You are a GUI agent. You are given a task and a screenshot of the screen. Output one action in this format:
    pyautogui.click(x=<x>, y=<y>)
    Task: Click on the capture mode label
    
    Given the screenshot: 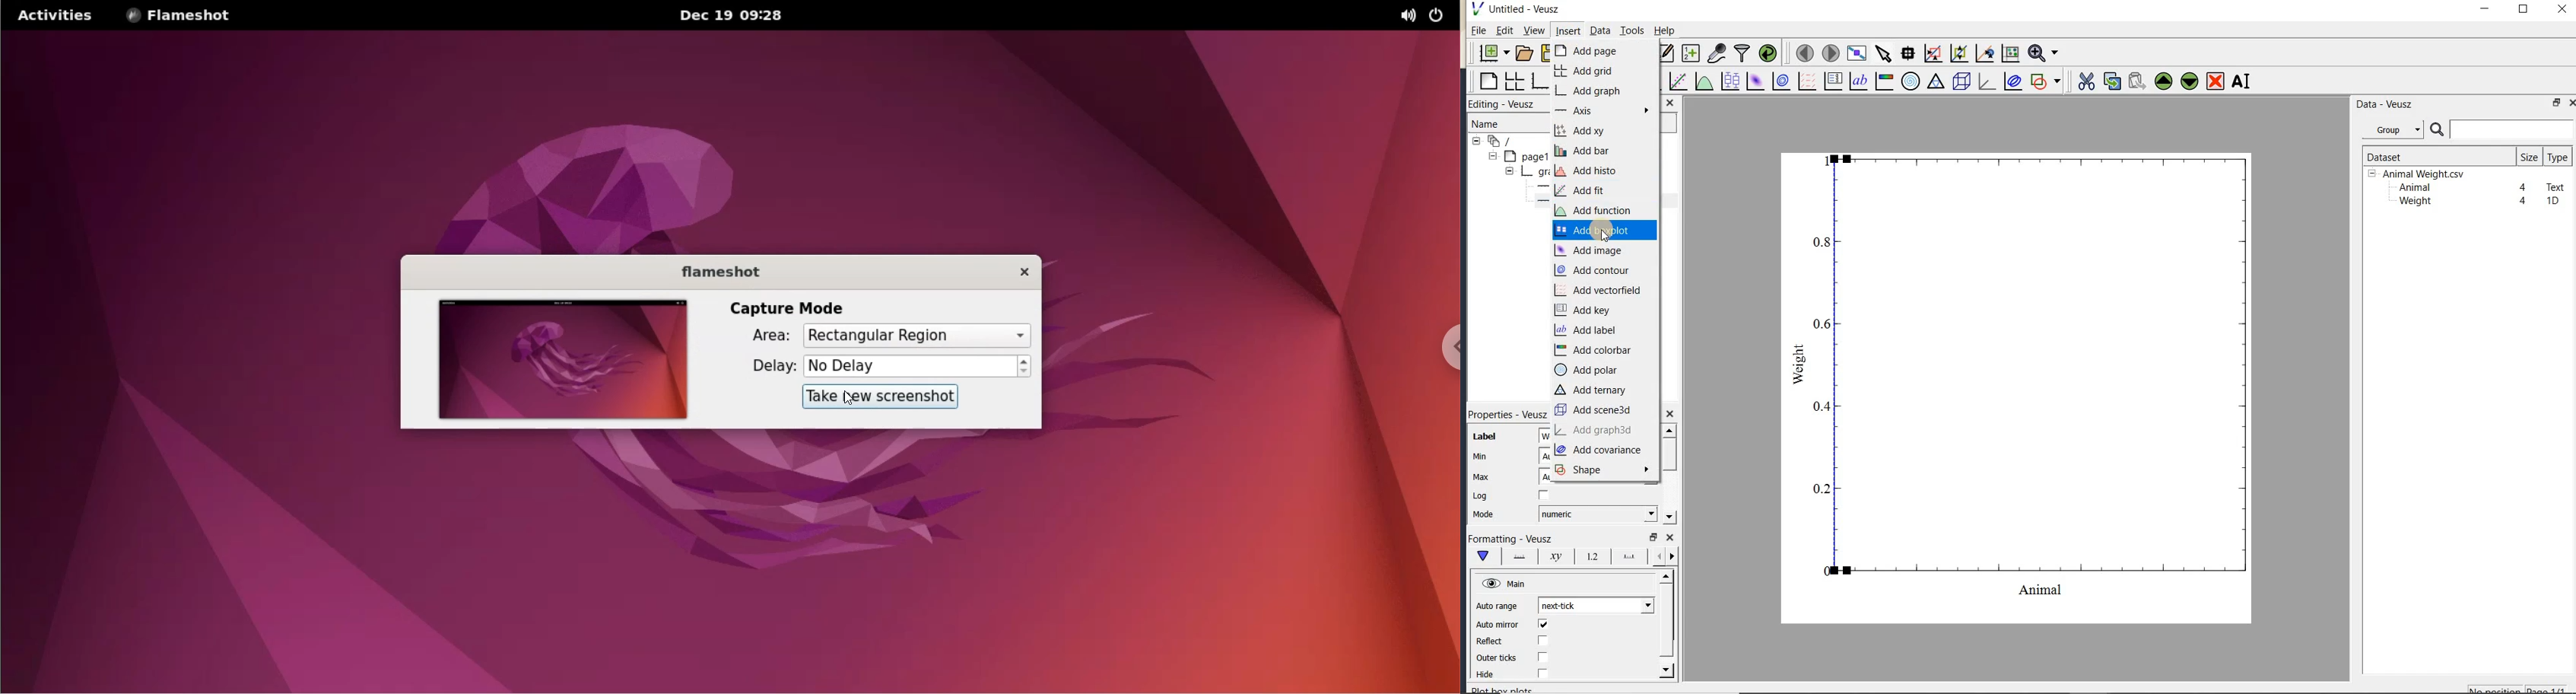 What is the action you would take?
    pyautogui.click(x=798, y=307)
    